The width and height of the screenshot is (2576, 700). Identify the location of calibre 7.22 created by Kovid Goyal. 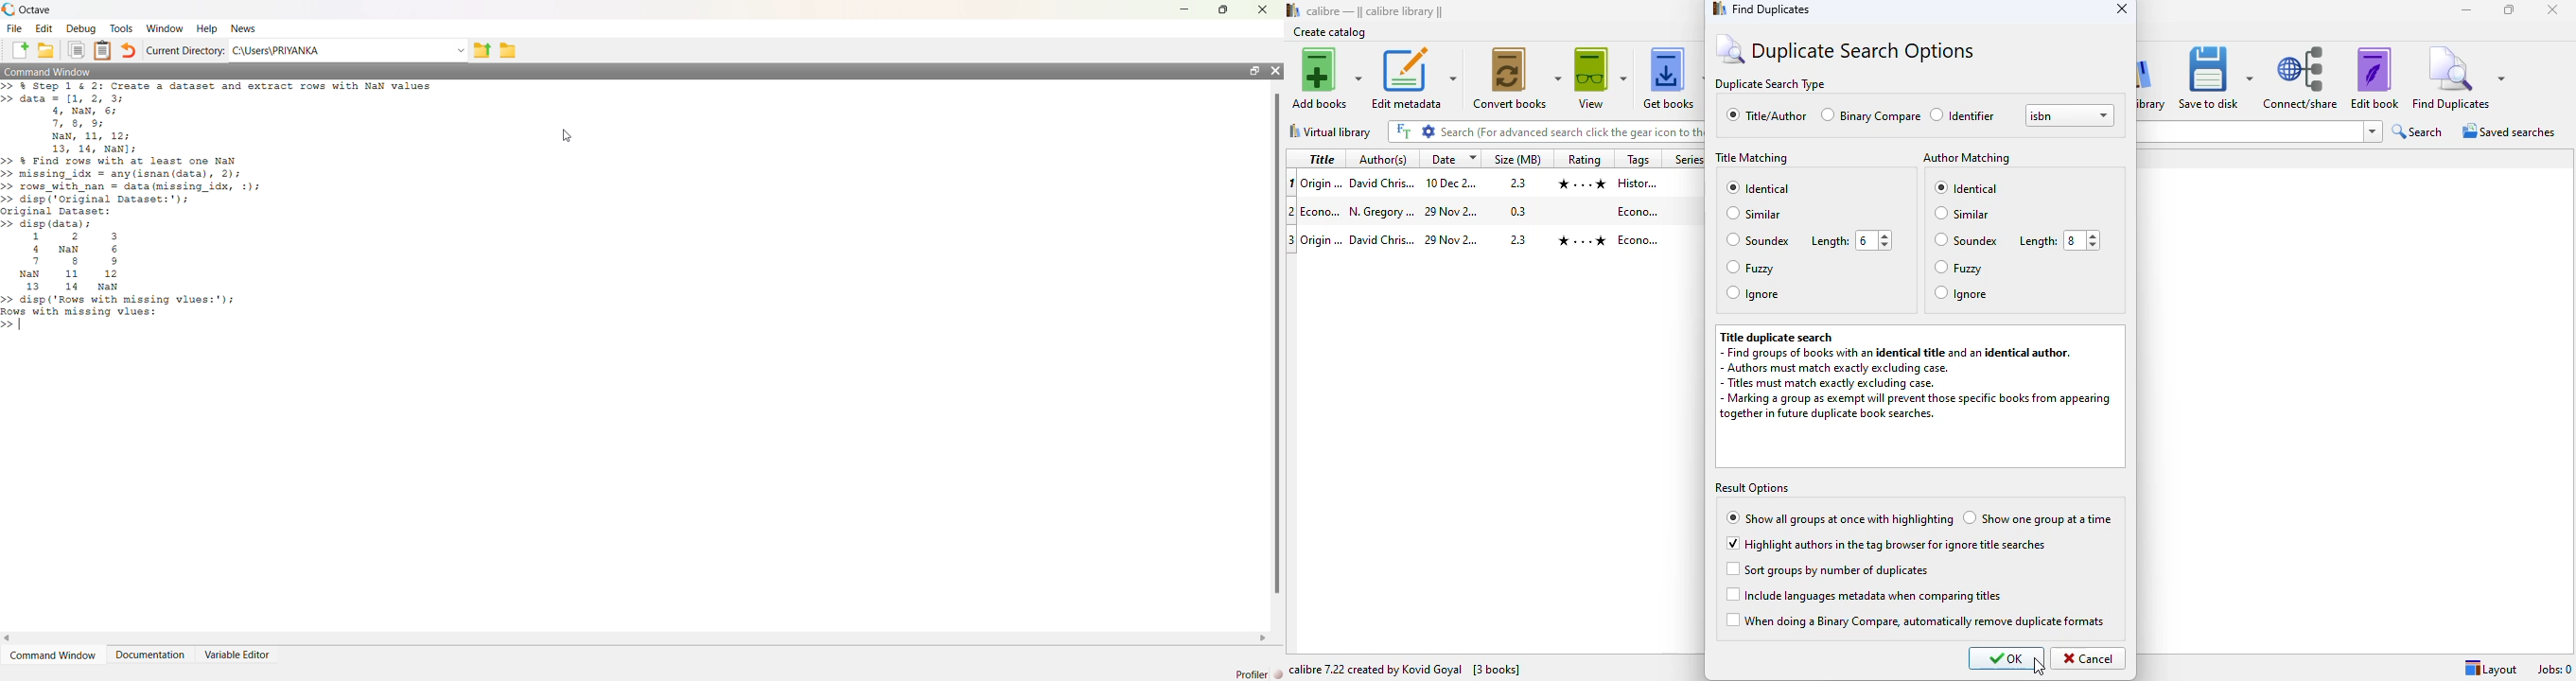
(1376, 669).